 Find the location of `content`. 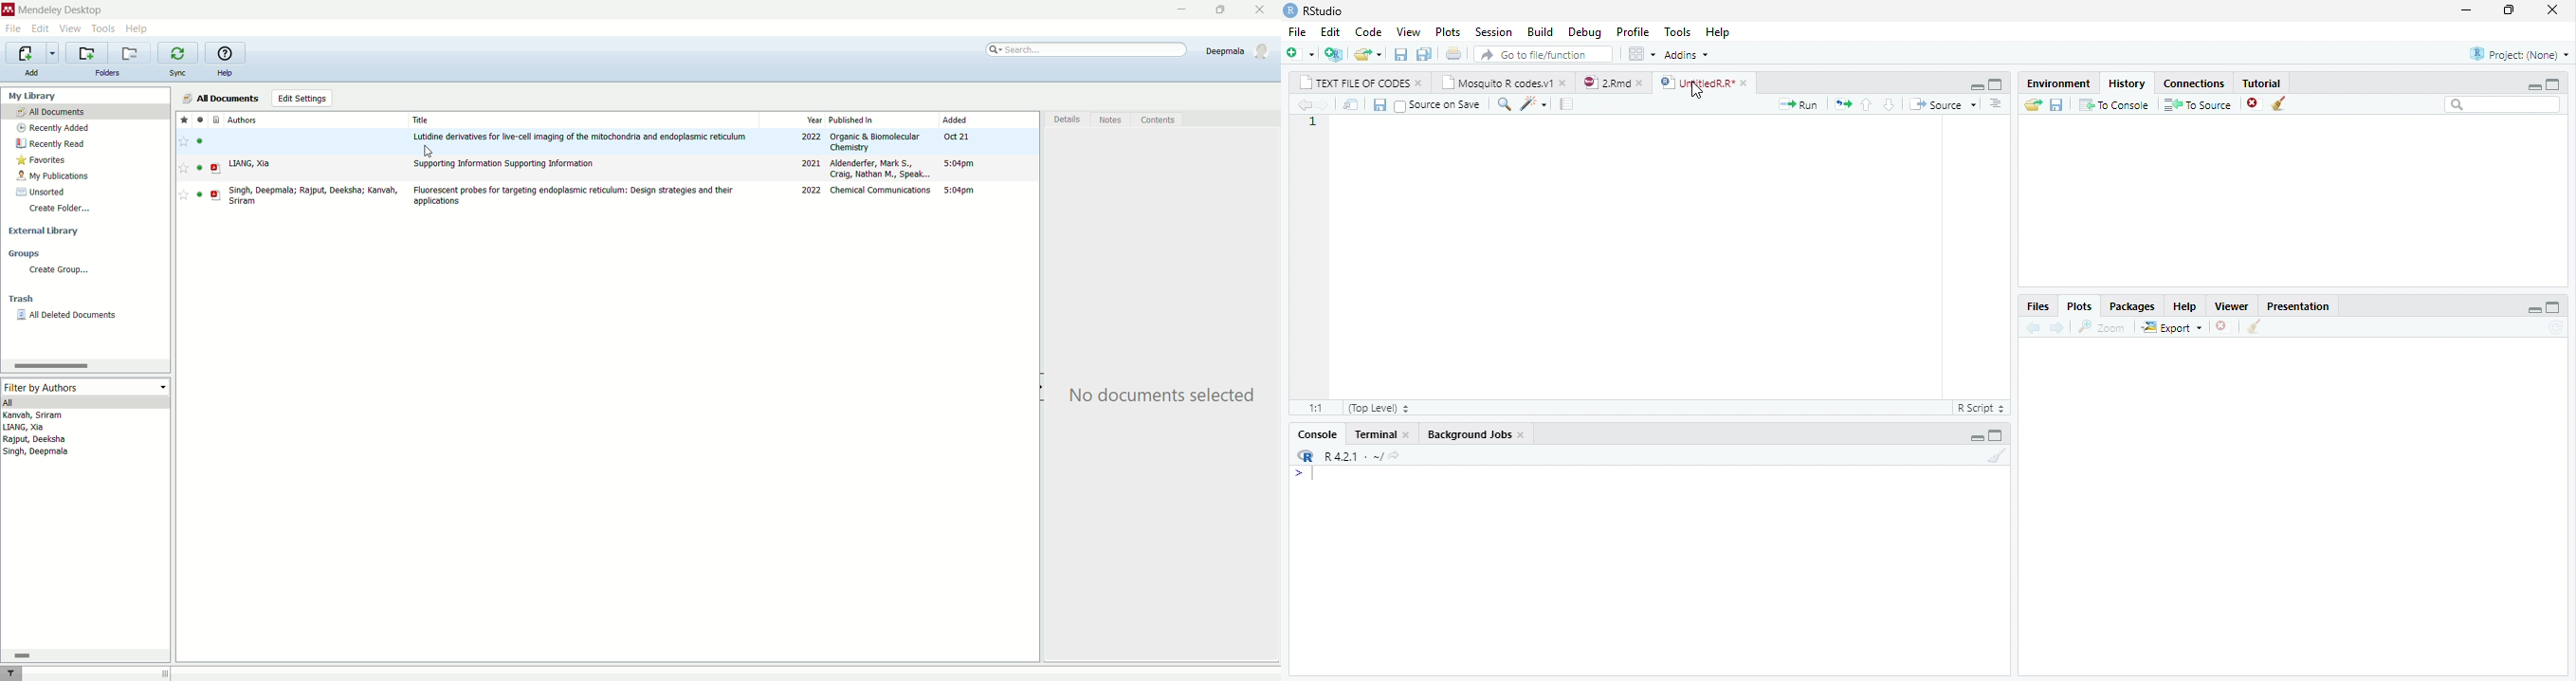

content is located at coordinates (1156, 121).